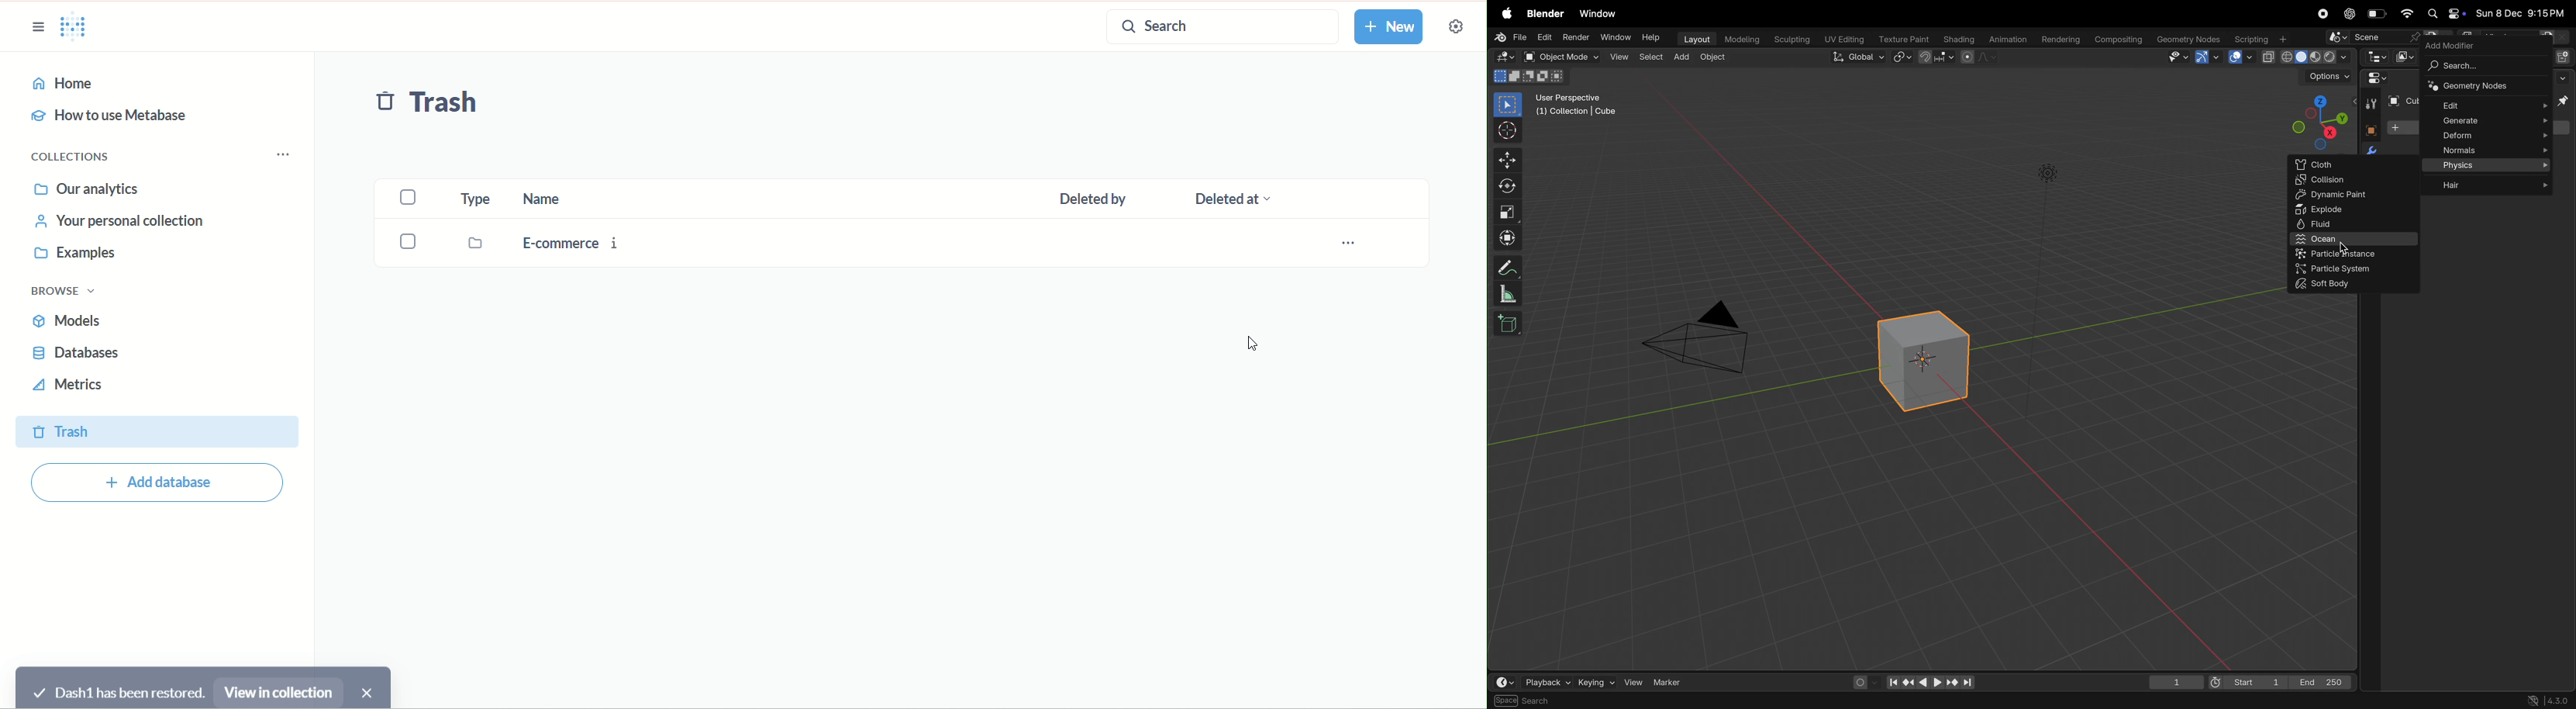 This screenshot has height=728, width=2576. What do you see at coordinates (1394, 28) in the screenshot?
I see `new` at bounding box center [1394, 28].